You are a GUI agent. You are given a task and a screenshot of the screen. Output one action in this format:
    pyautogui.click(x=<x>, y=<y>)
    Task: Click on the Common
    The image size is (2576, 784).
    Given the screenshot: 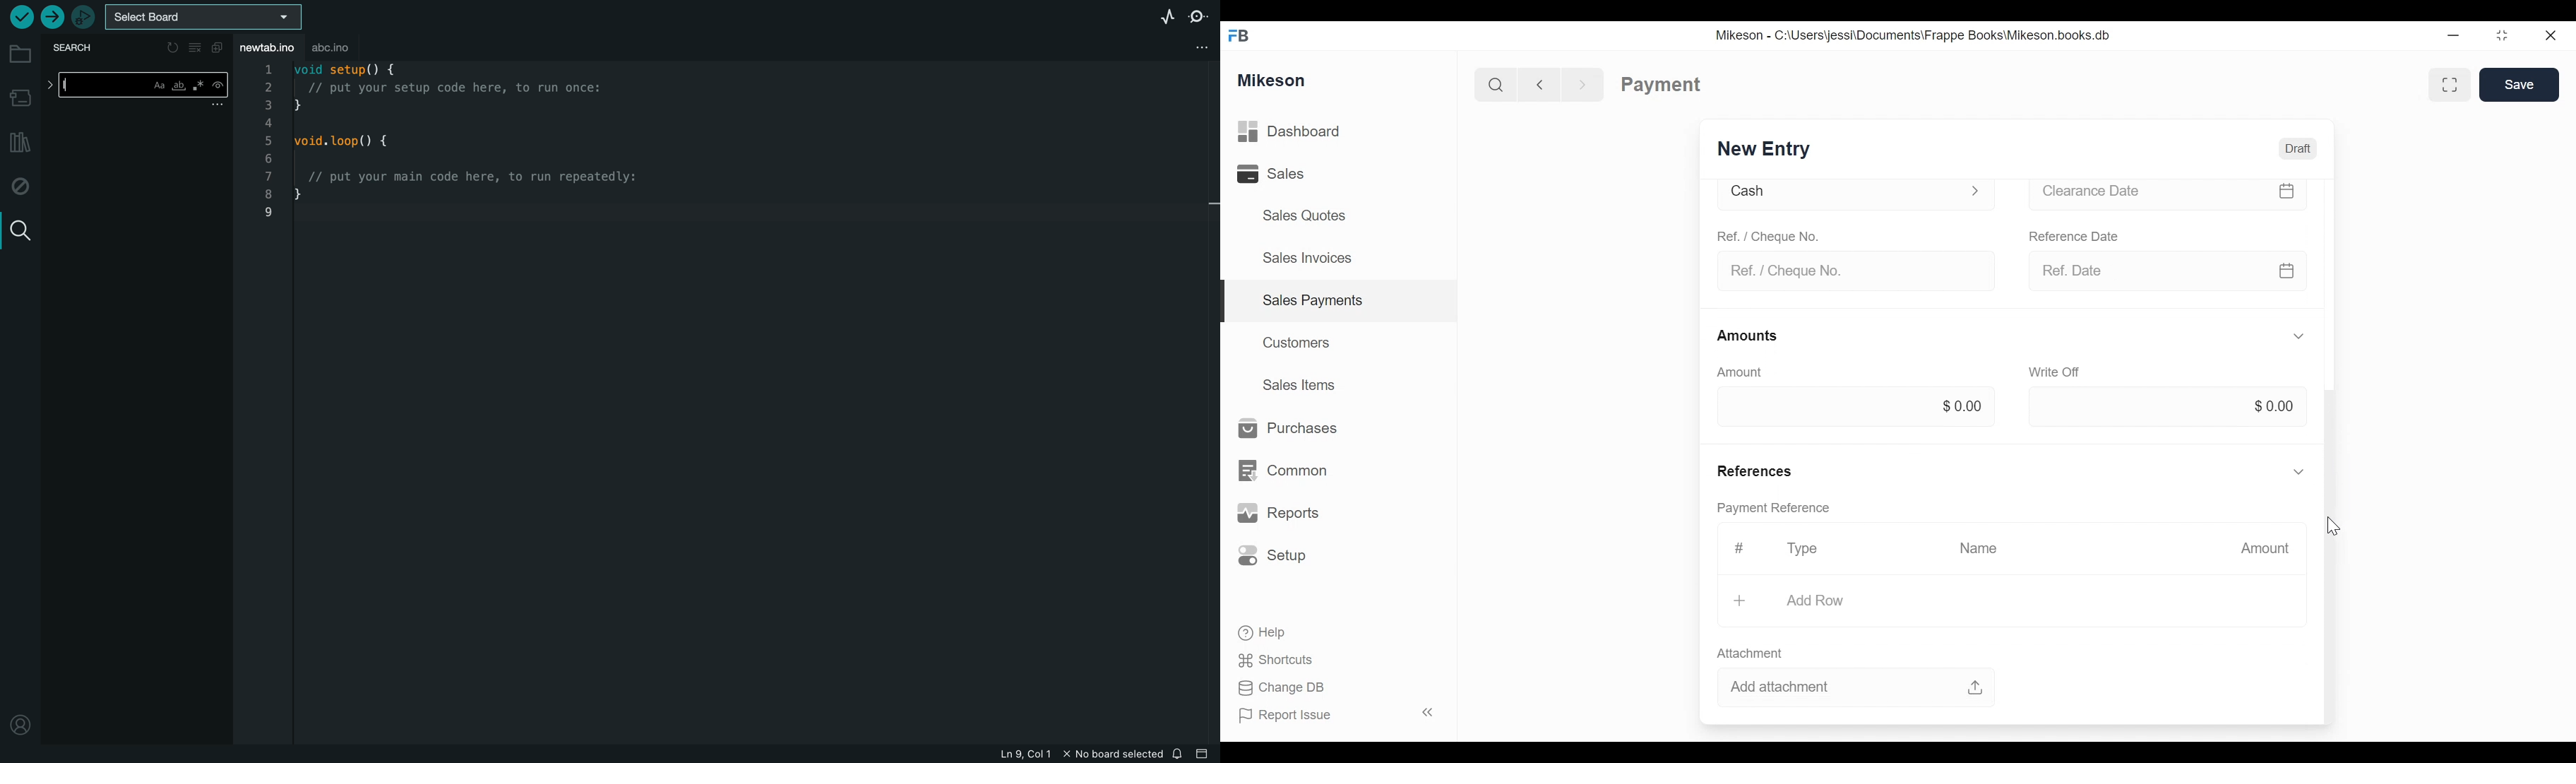 What is the action you would take?
    pyautogui.click(x=1290, y=463)
    